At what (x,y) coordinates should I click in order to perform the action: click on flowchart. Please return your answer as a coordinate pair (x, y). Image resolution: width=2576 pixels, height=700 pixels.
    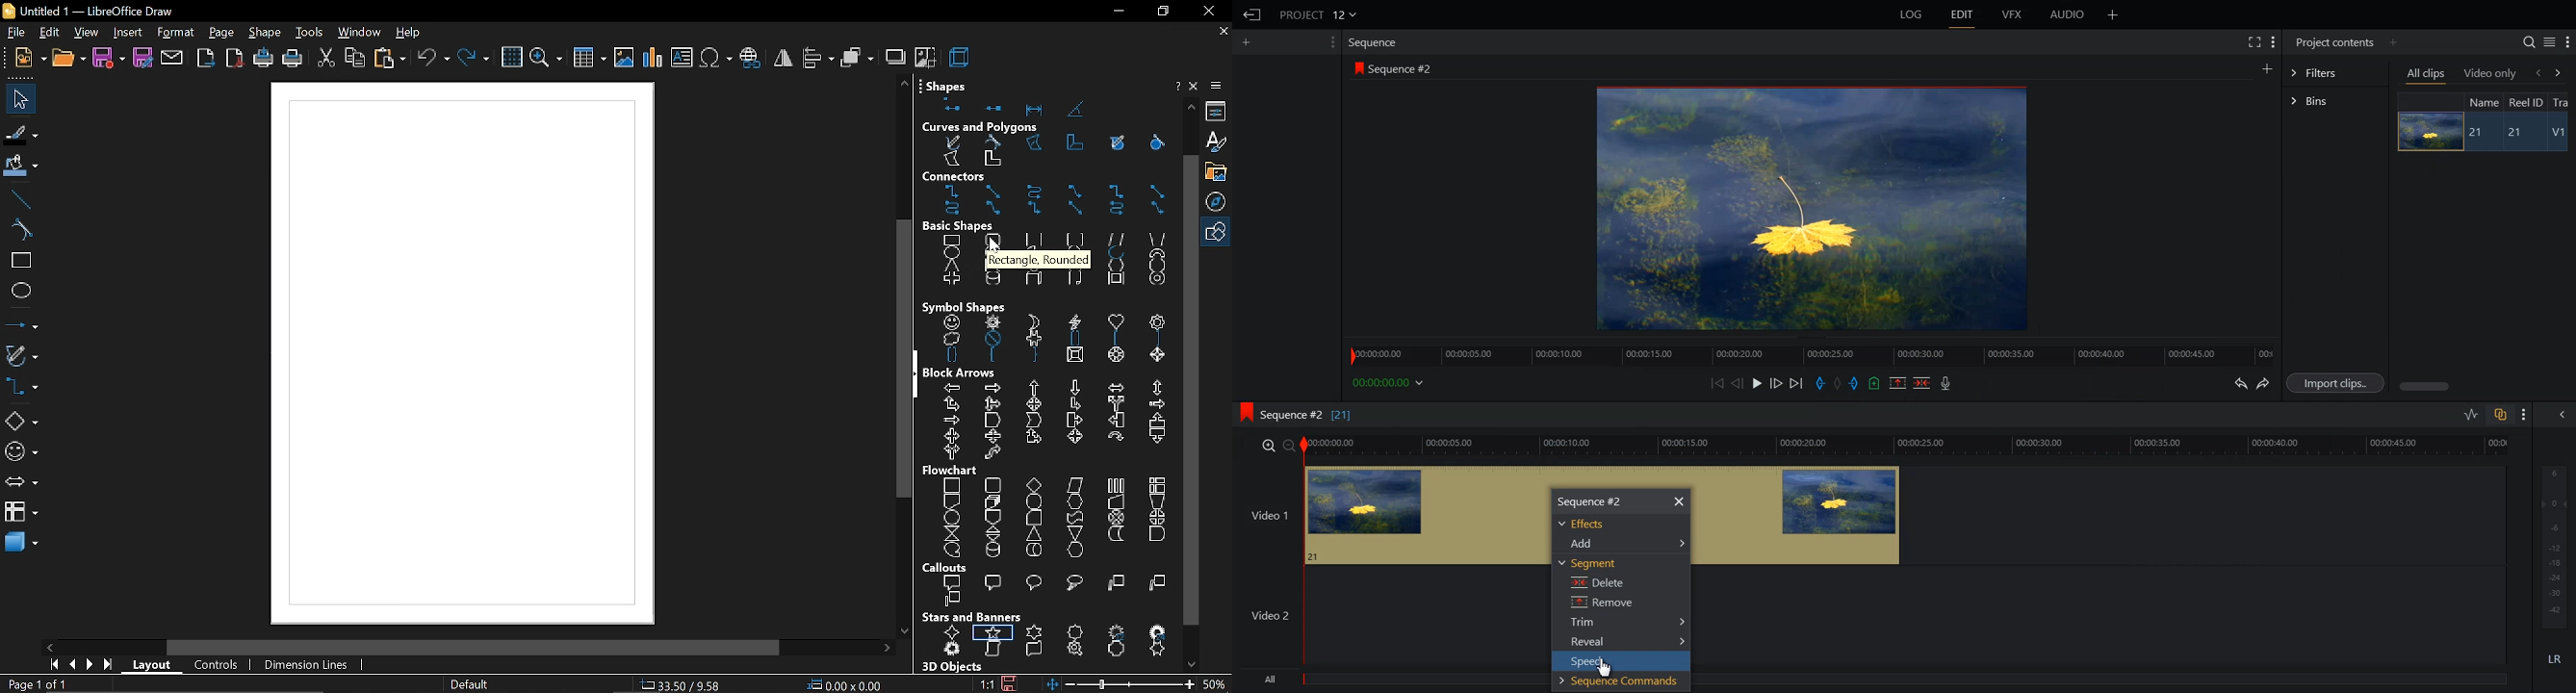
    Looking at the image, I should click on (1045, 518).